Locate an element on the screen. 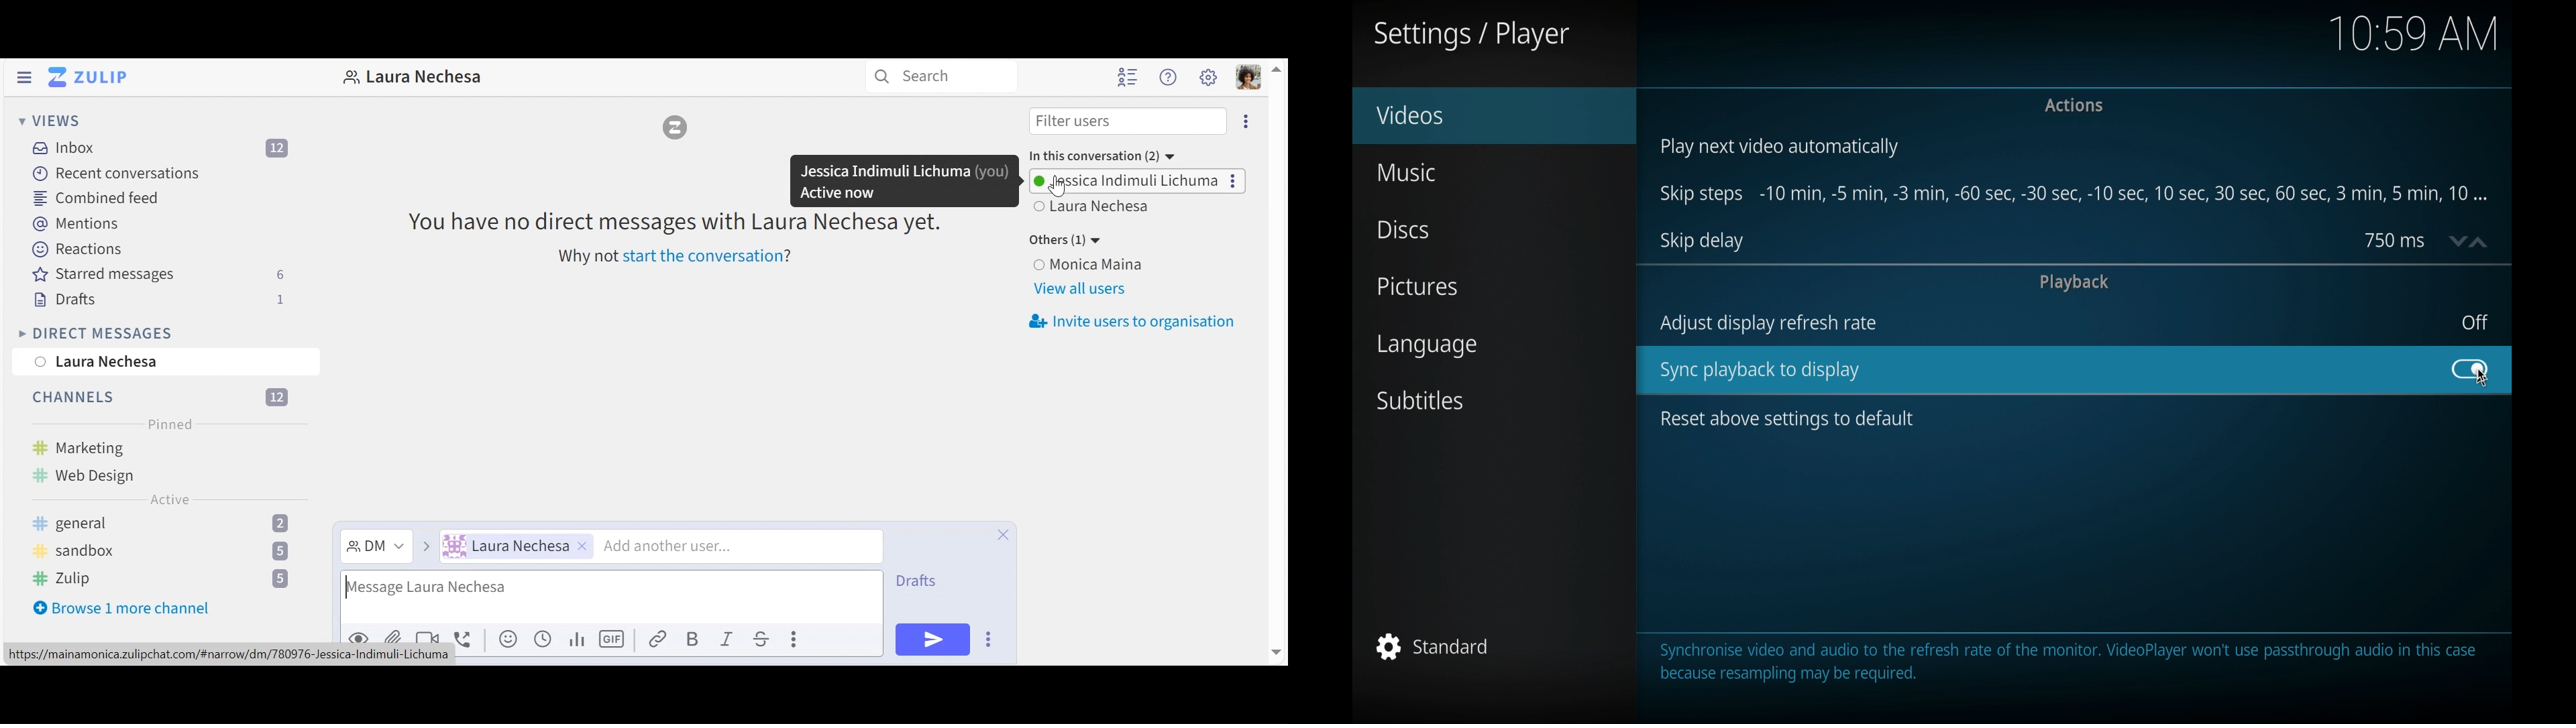 The height and width of the screenshot is (728, 2576). Combined feed is located at coordinates (93, 198).